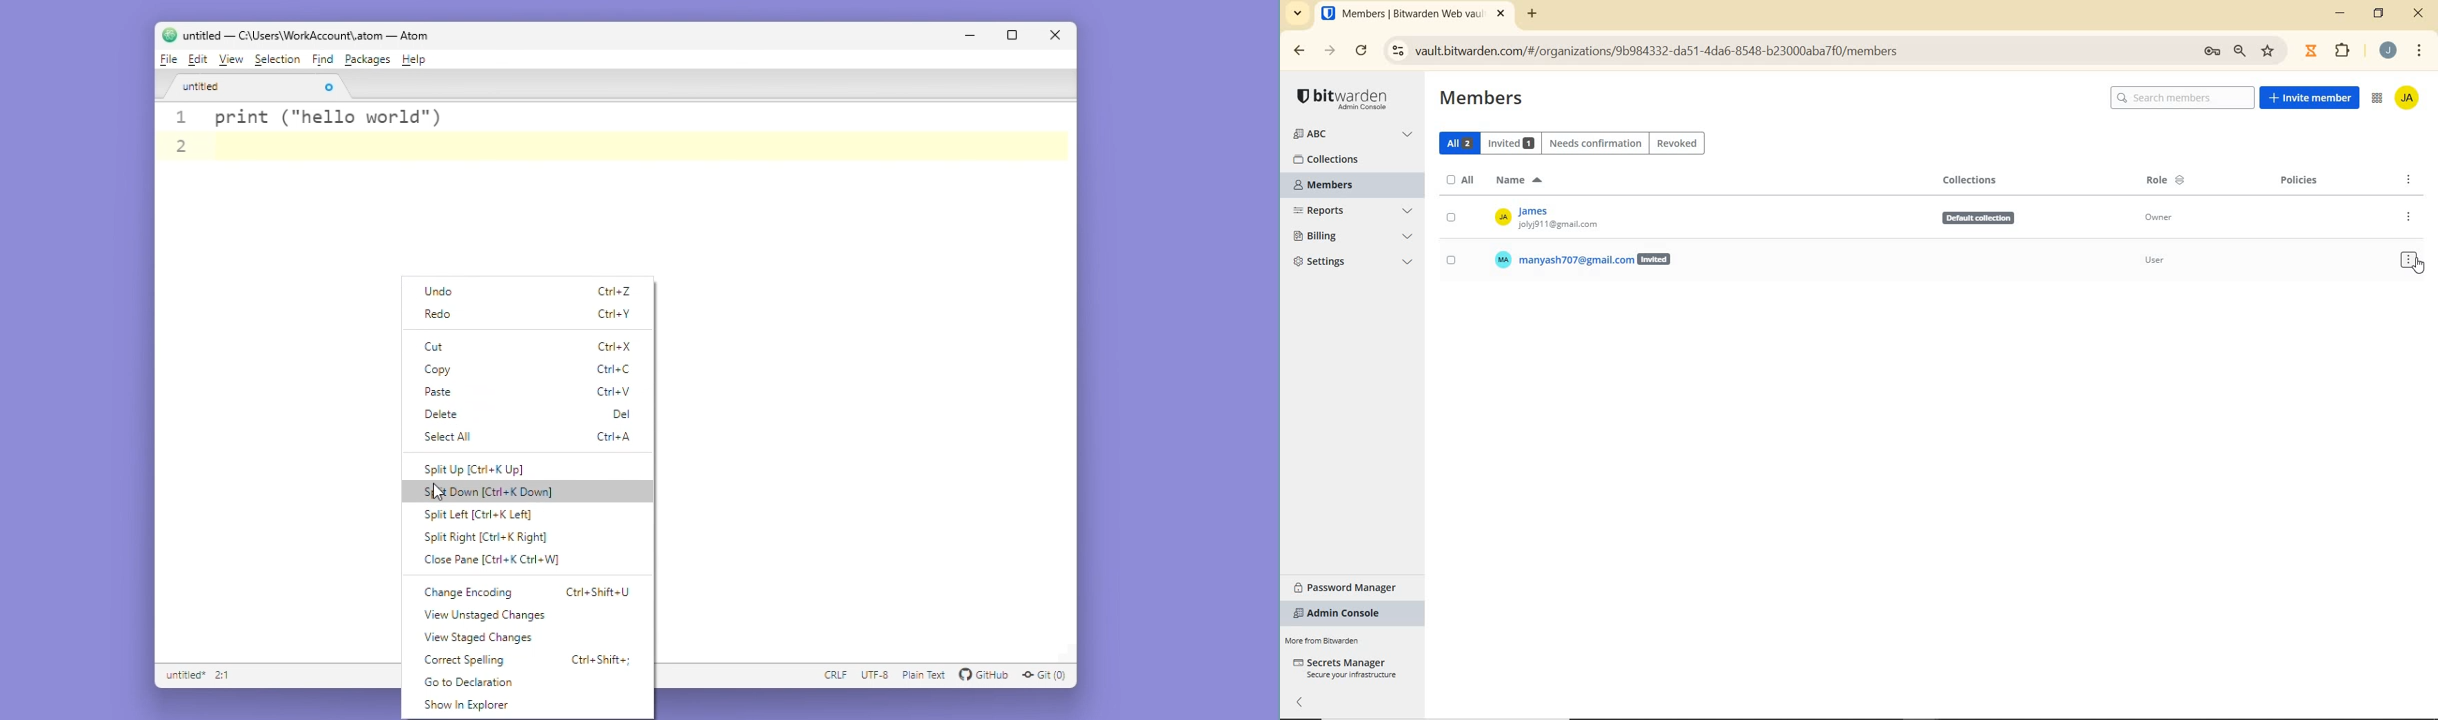 This screenshot has height=728, width=2464. Describe the element at coordinates (1972, 219) in the screenshot. I see `Defauit collection` at that location.